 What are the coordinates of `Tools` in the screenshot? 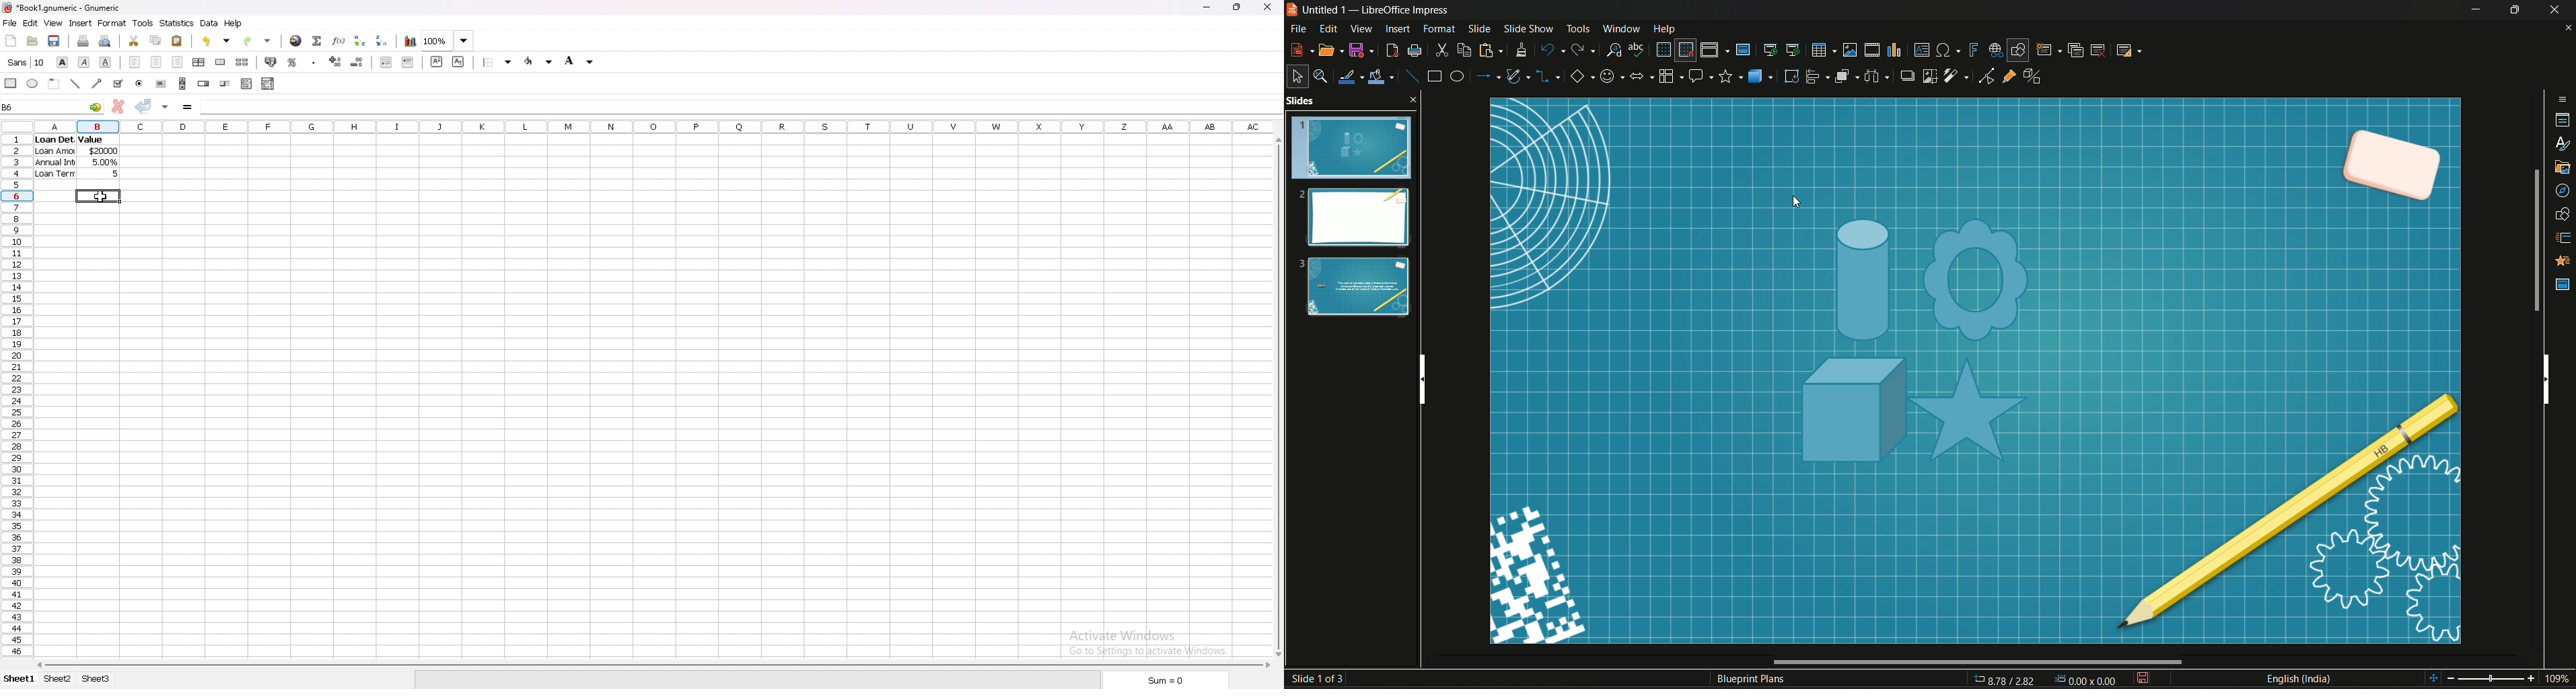 It's located at (1577, 27).